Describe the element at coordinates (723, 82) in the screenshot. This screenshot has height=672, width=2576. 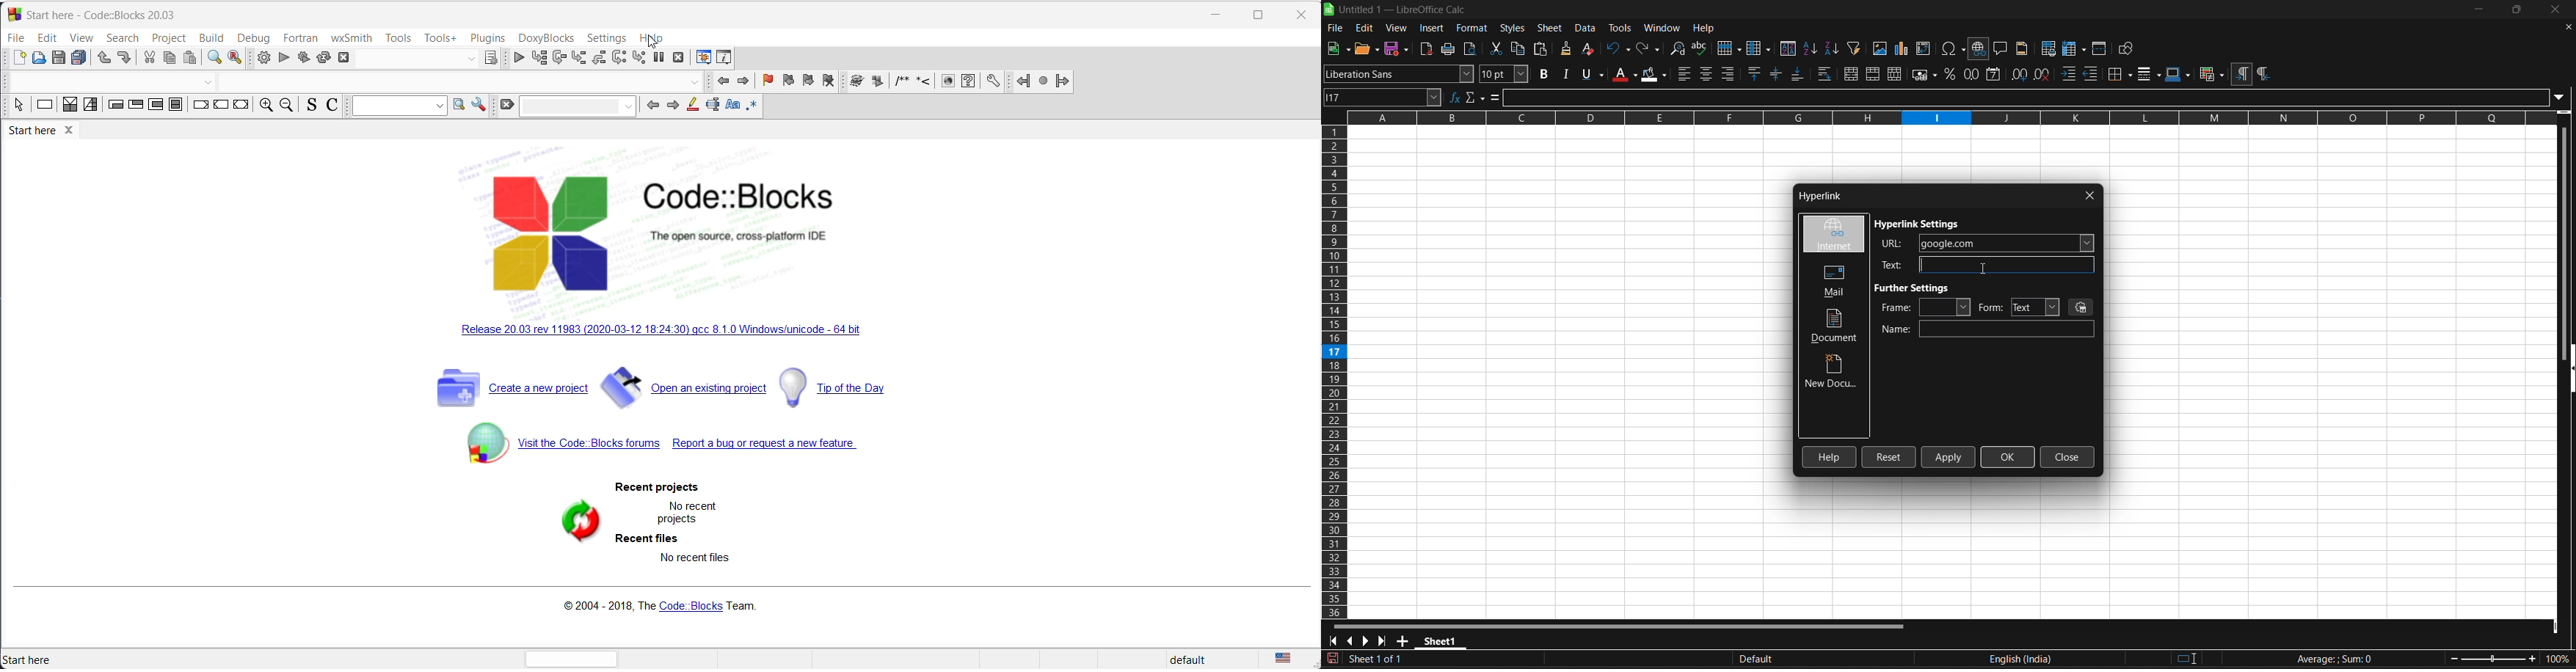
I see `go back` at that location.